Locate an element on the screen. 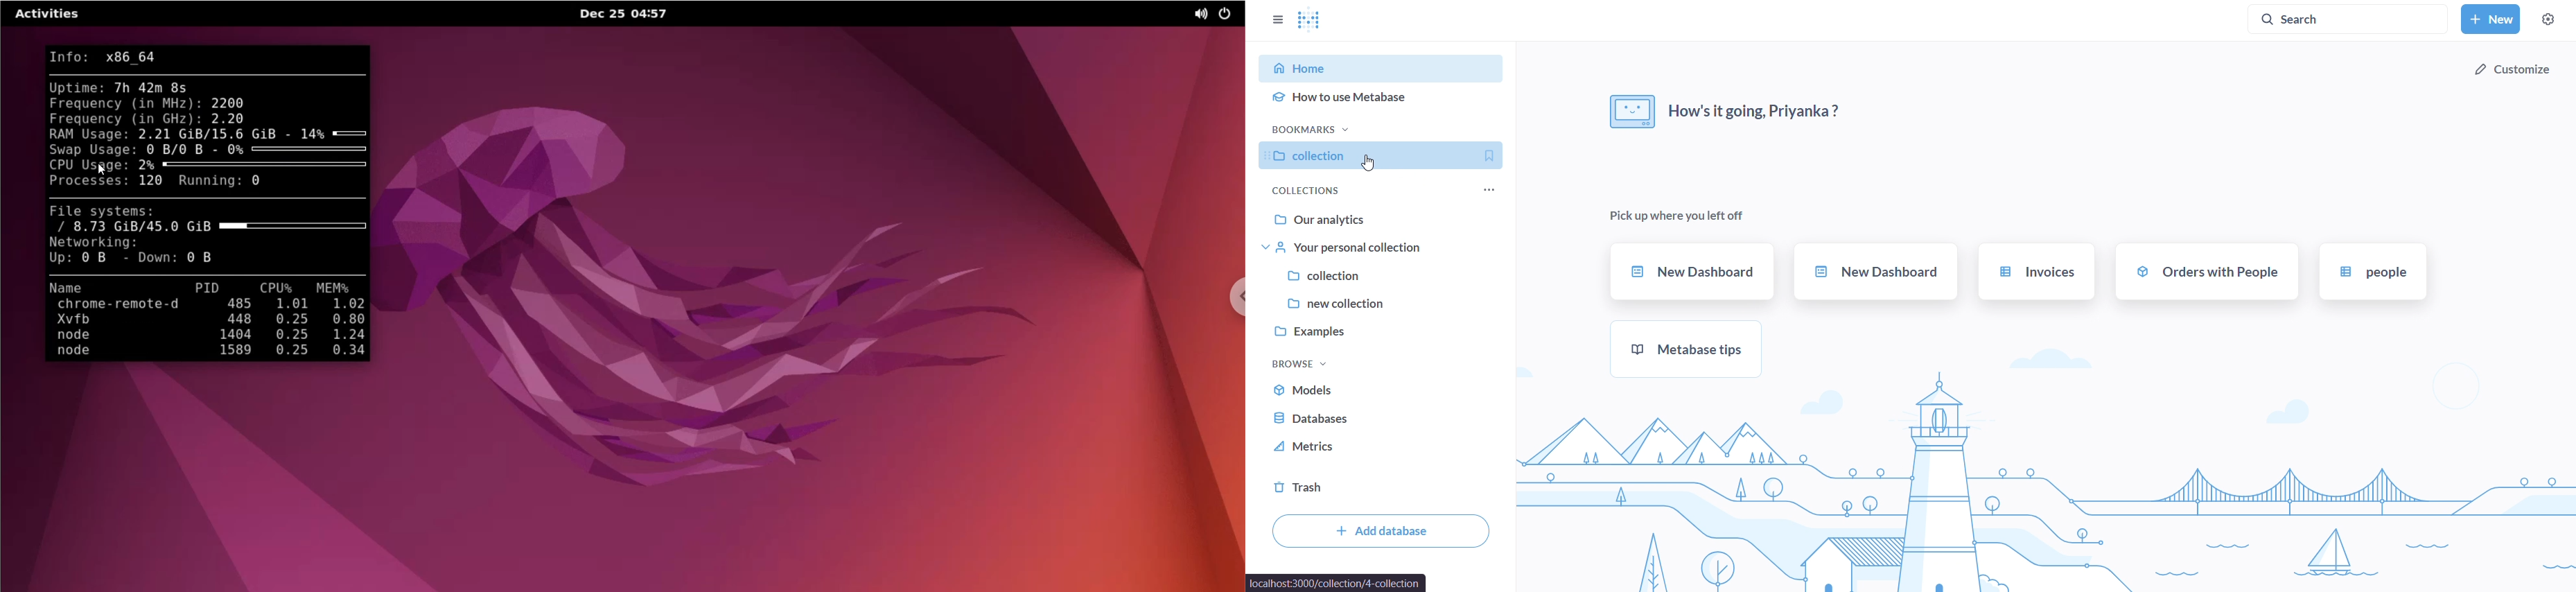  metabase tips is located at coordinates (1684, 350).